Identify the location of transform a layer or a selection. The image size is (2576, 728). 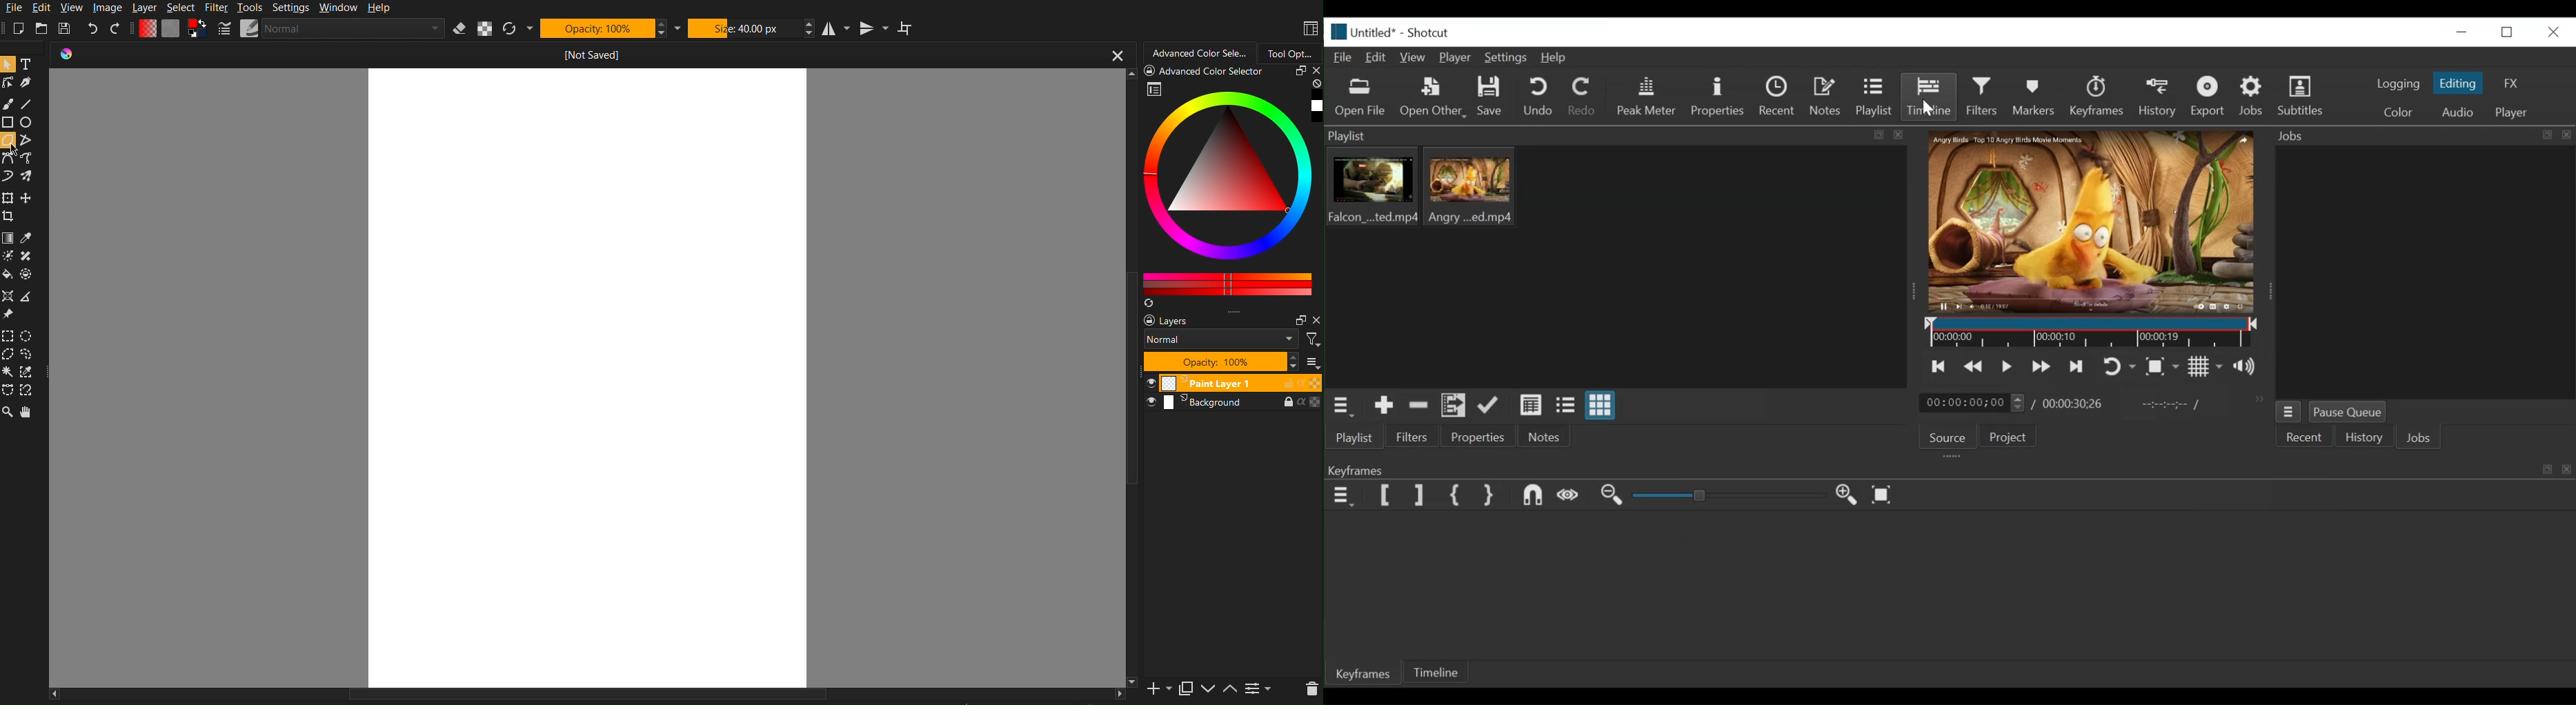
(8, 197).